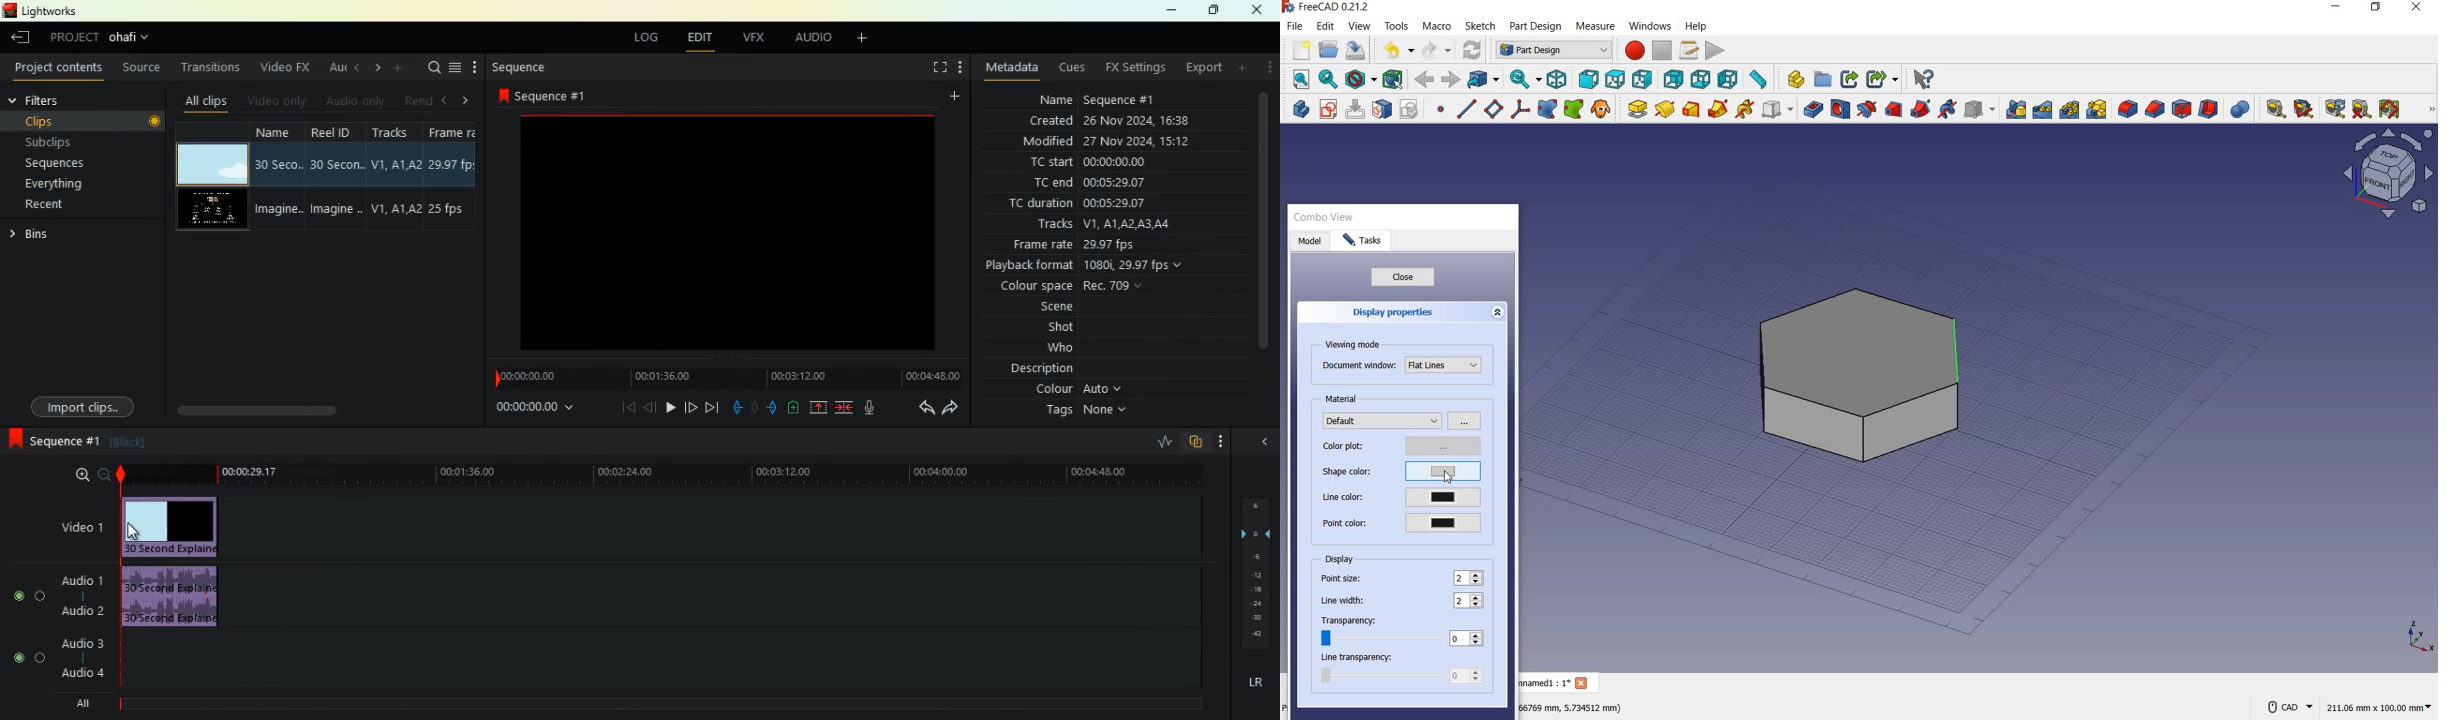  I want to click on source, so click(144, 70).